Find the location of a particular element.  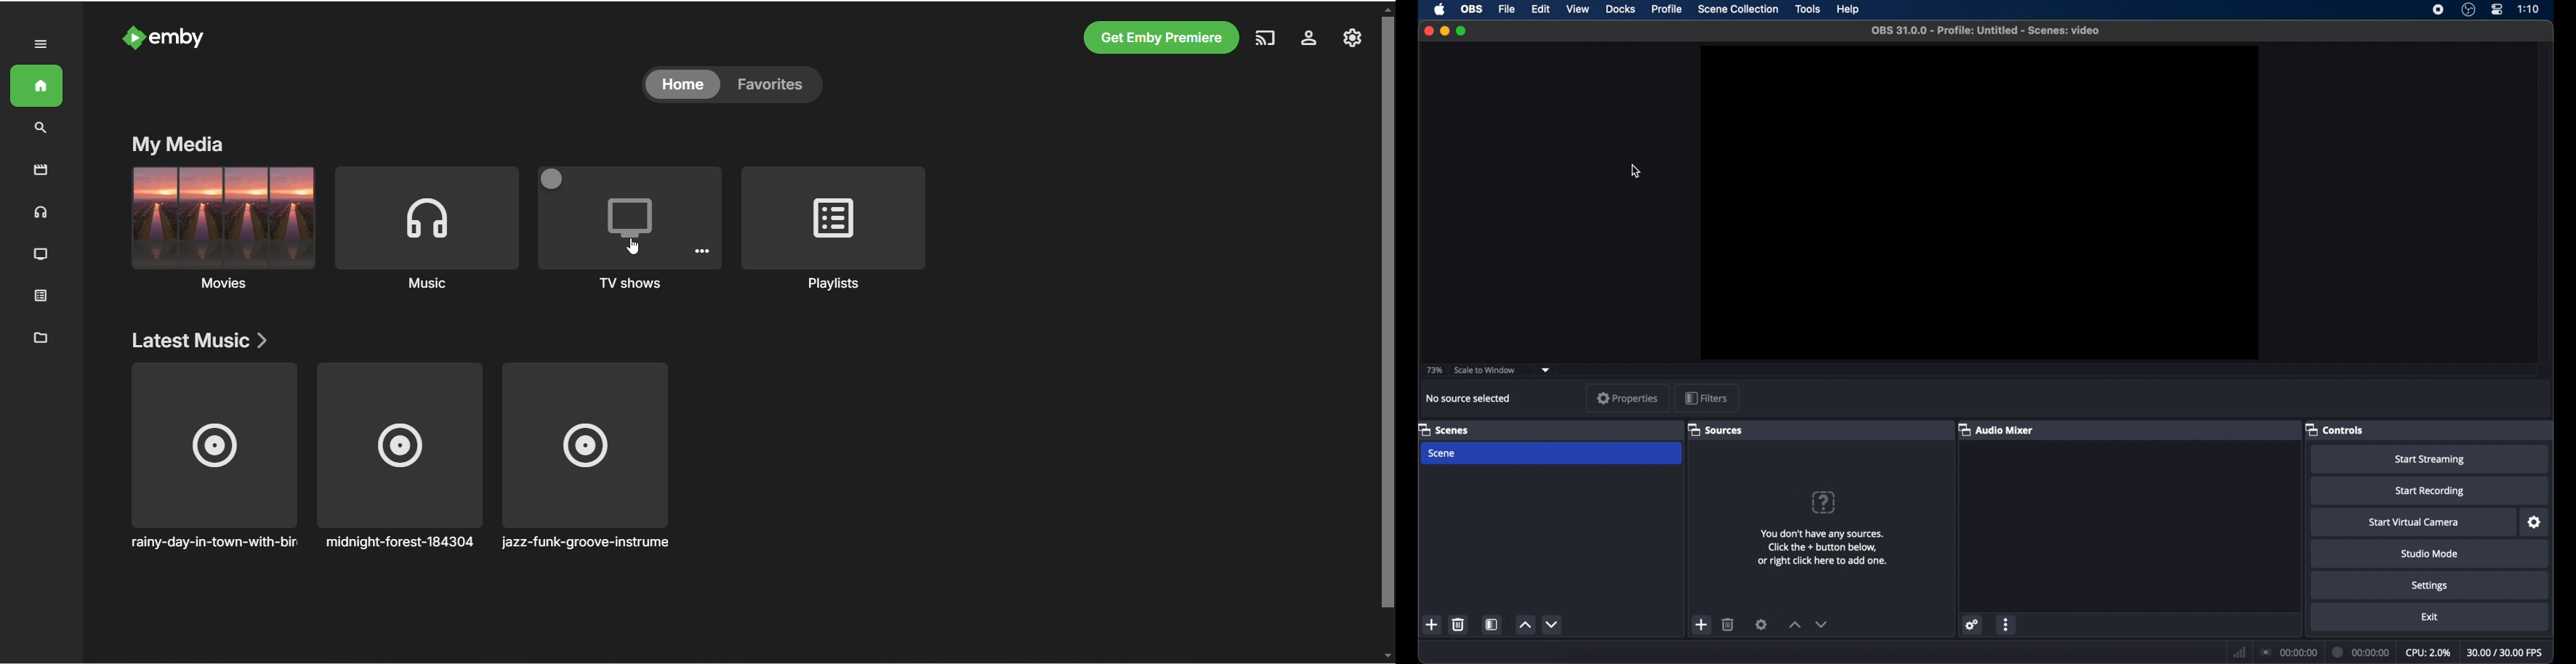

apple icon is located at coordinates (1439, 9).